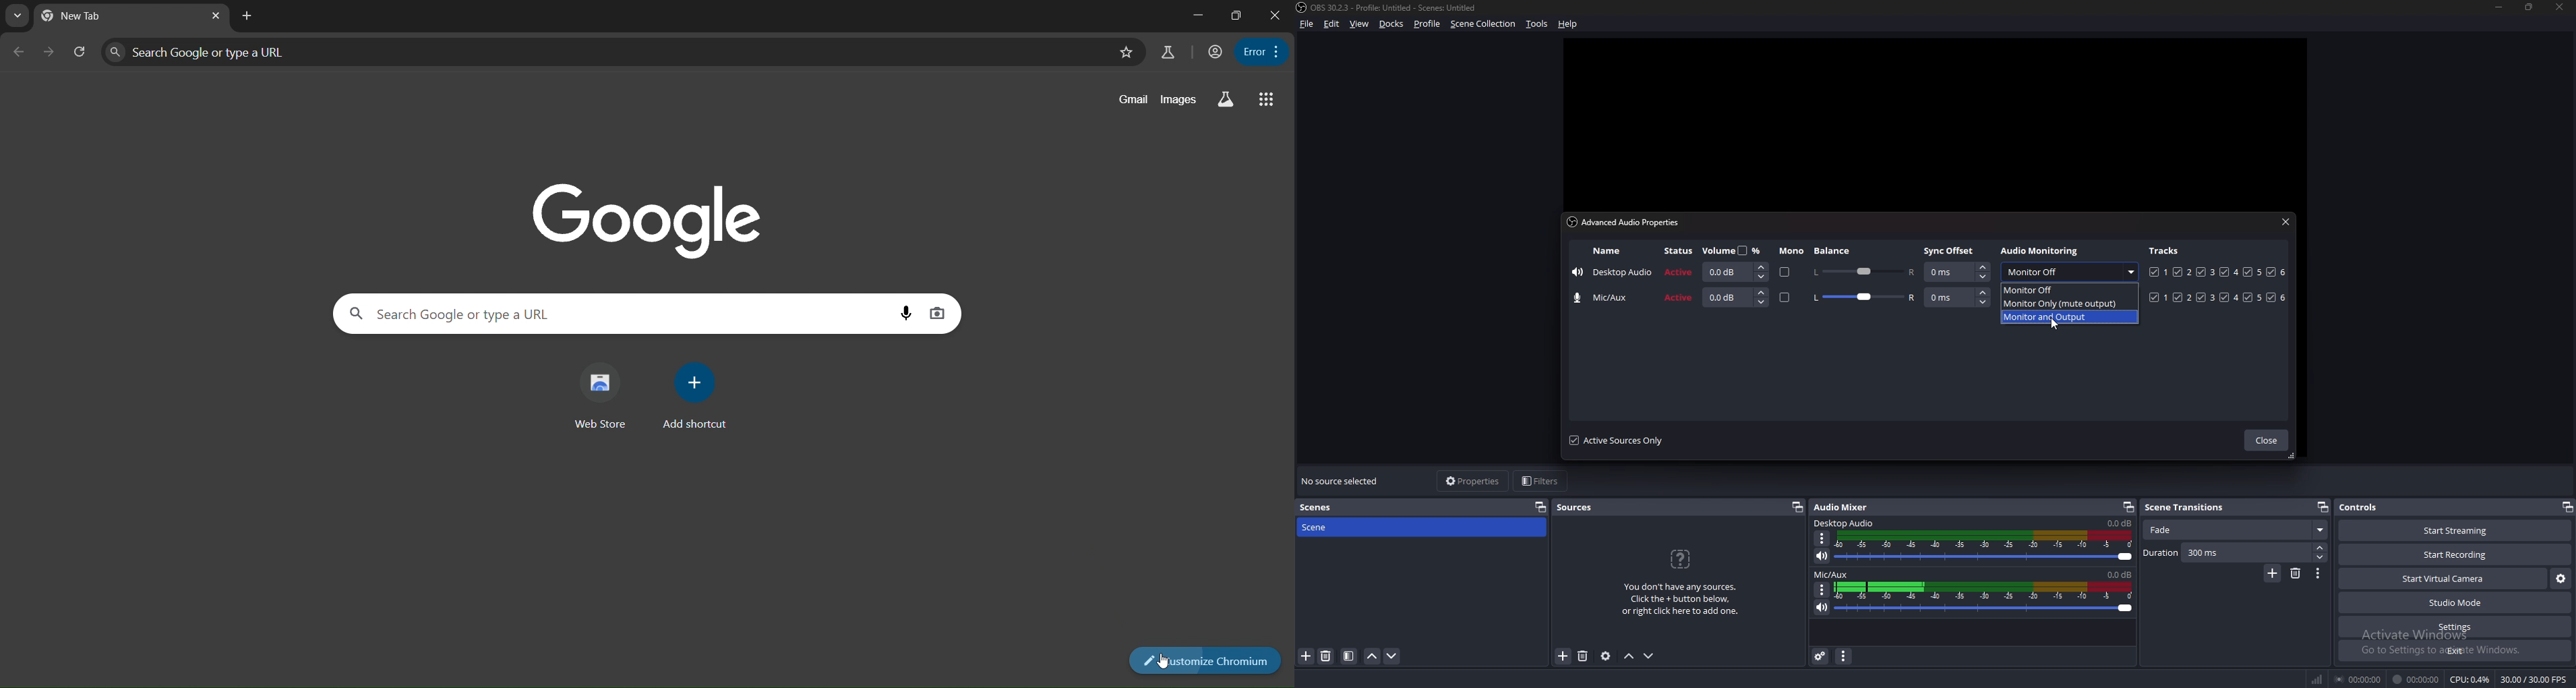  What do you see at coordinates (2053, 326) in the screenshot?
I see `cursor` at bounding box center [2053, 326].